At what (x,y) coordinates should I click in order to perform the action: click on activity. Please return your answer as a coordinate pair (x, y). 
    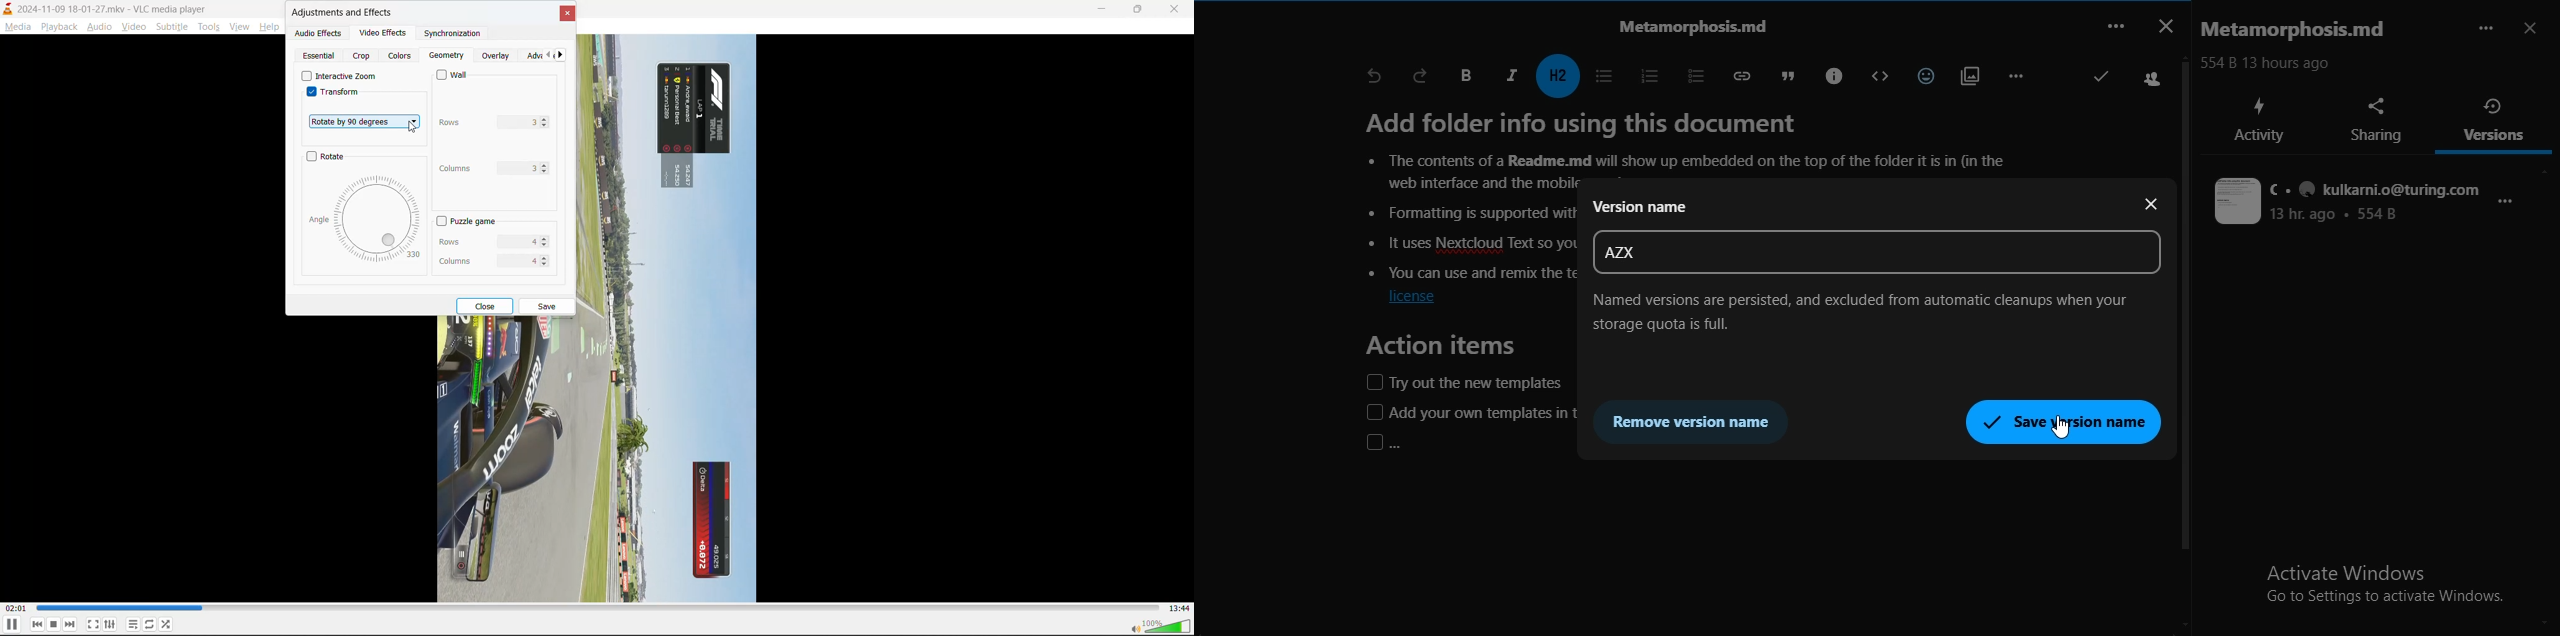
    Looking at the image, I should click on (2259, 120).